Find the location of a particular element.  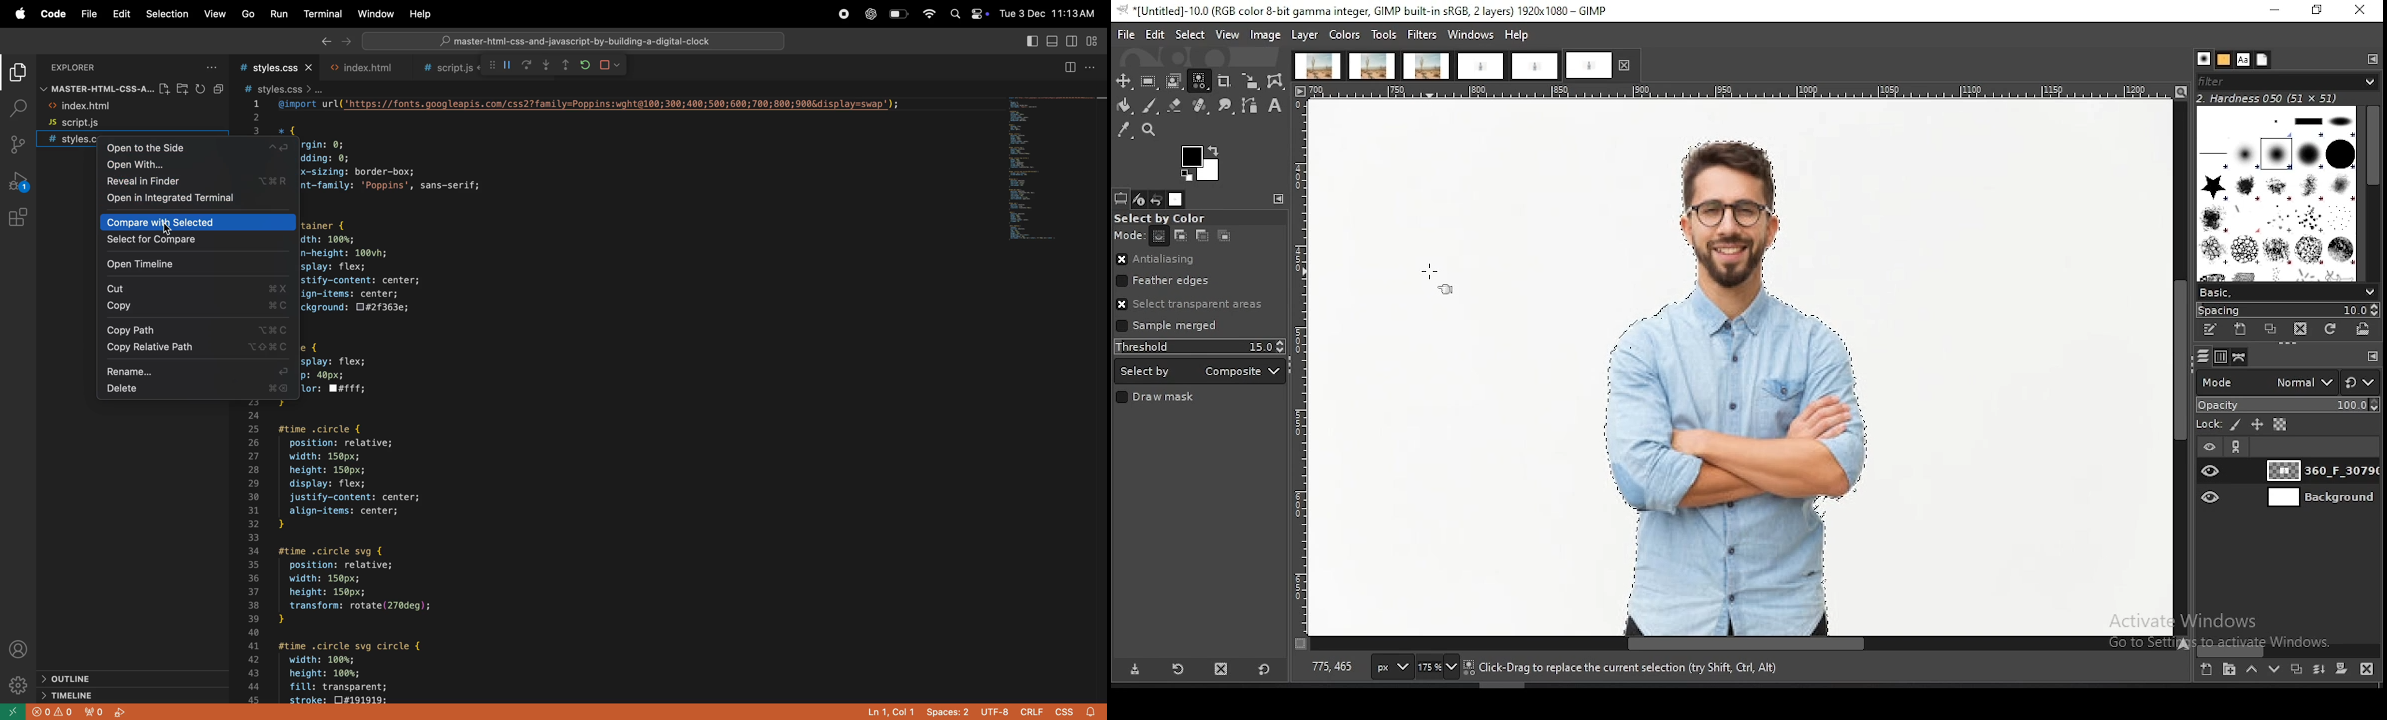

space 2 is located at coordinates (947, 713).